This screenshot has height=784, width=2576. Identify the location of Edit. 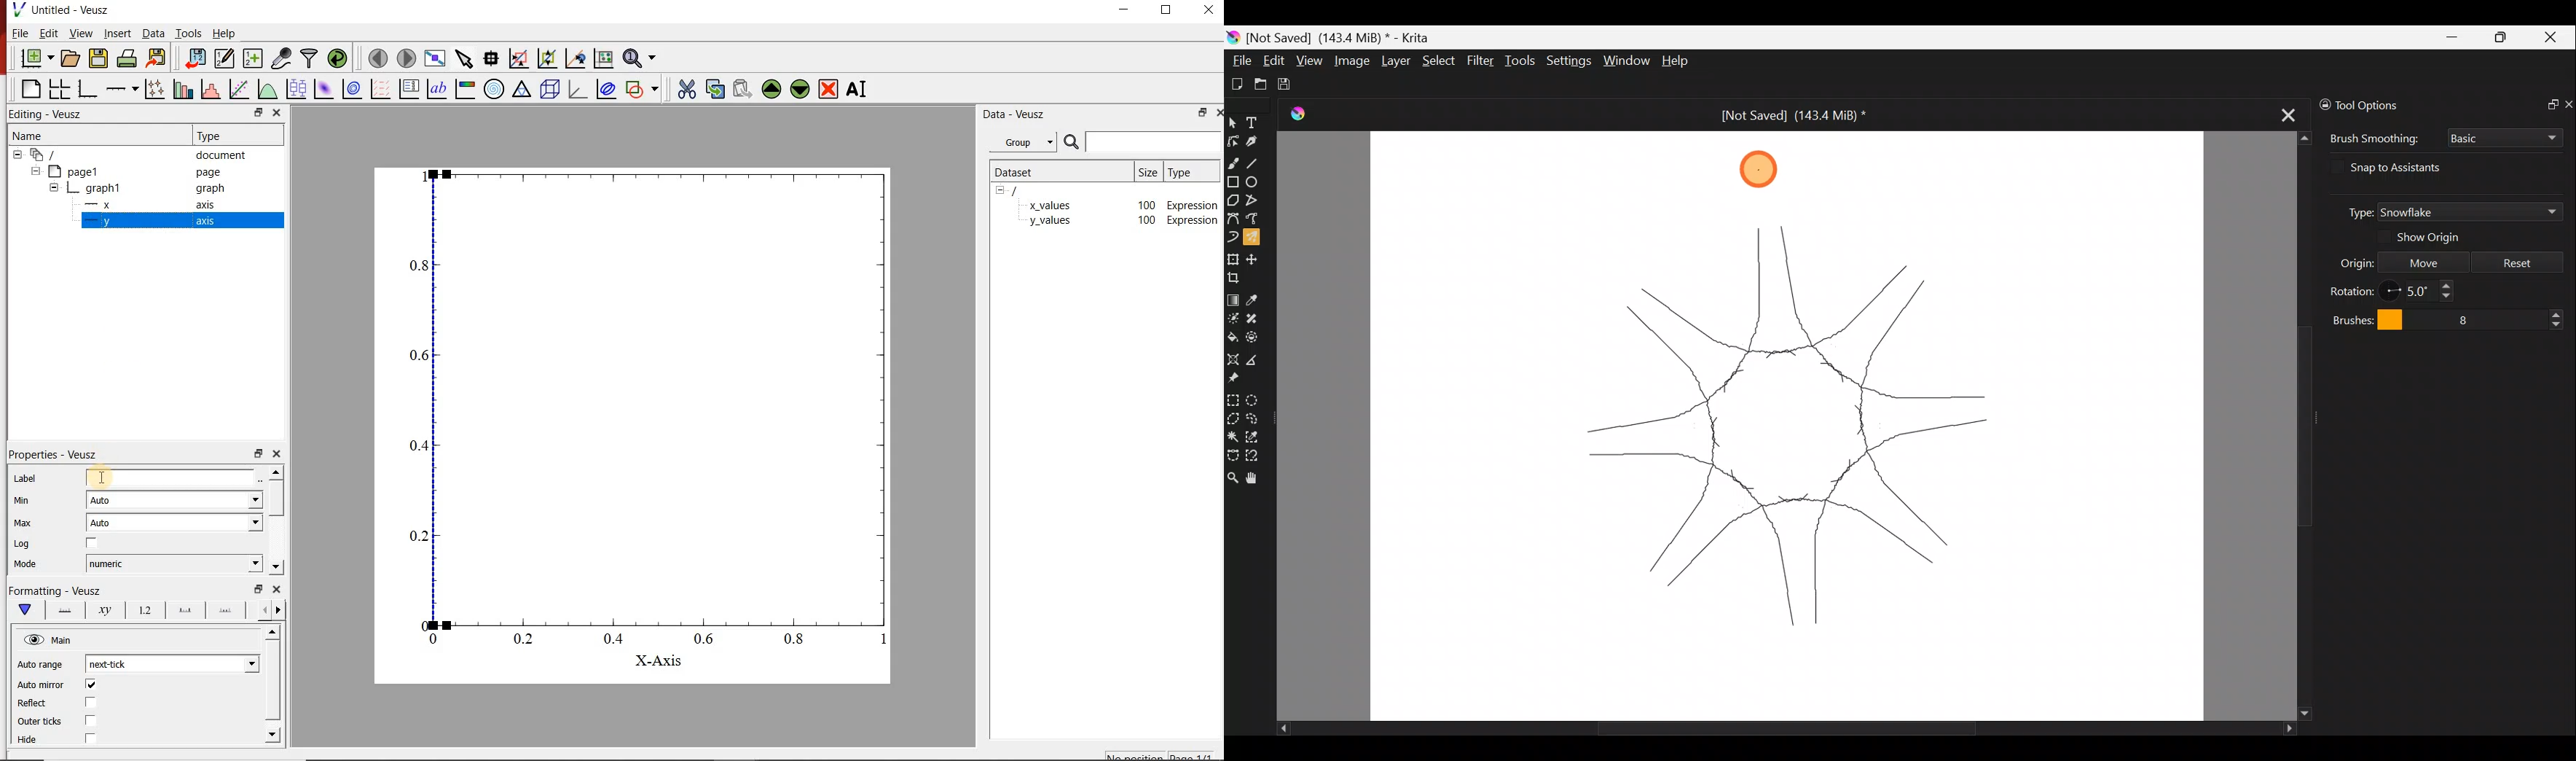
(1274, 61).